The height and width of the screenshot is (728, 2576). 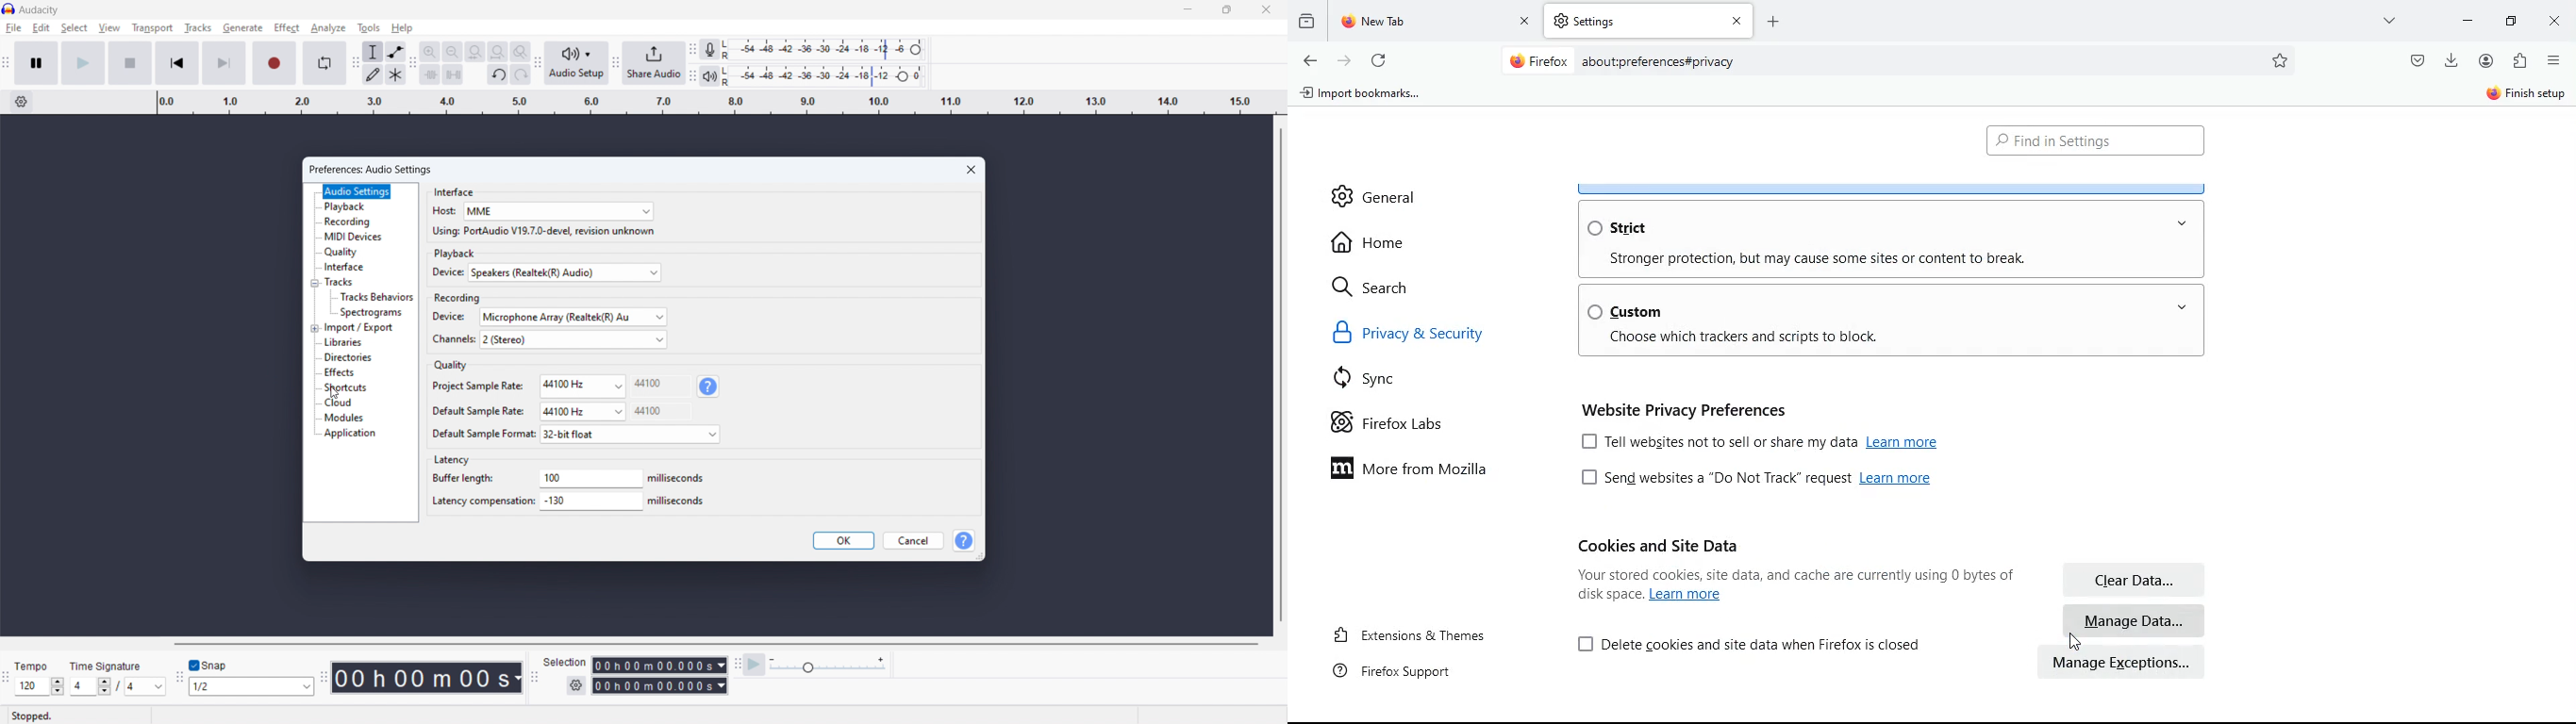 I want to click on Cursor, so click(x=2075, y=640).